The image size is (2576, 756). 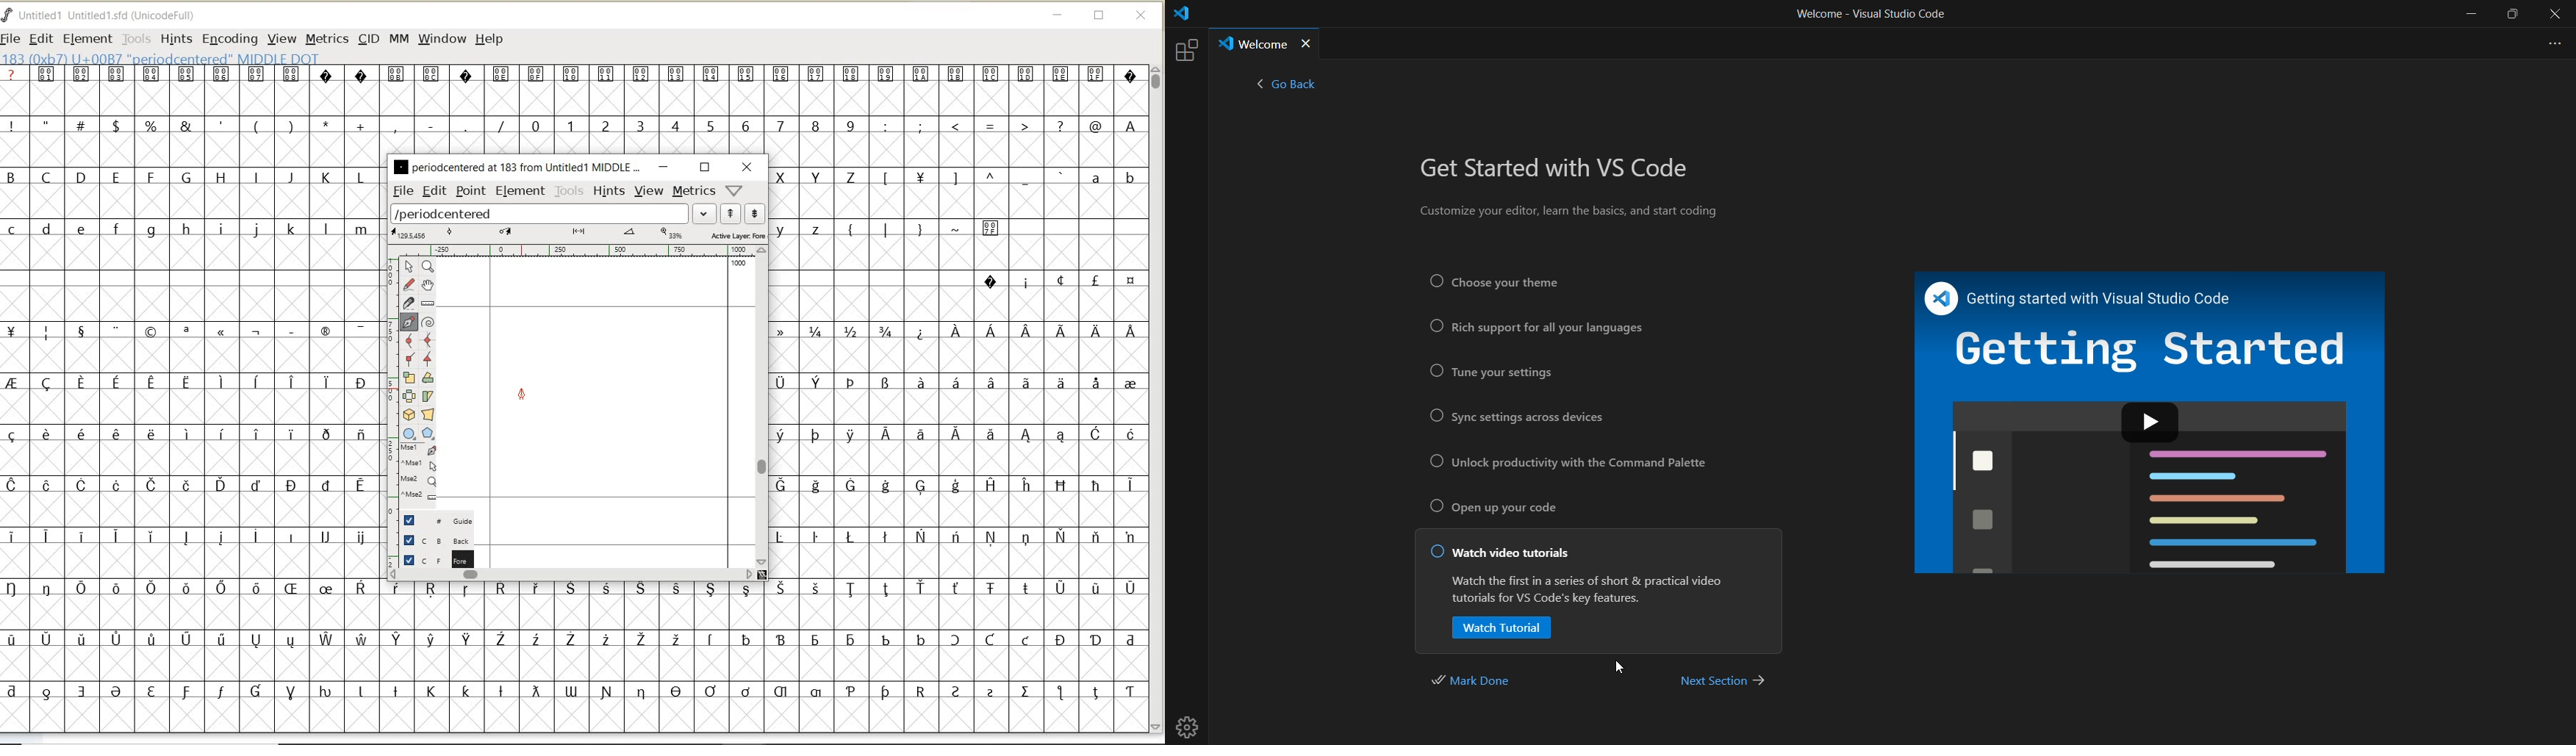 What do you see at coordinates (1185, 50) in the screenshot?
I see `extensions` at bounding box center [1185, 50].